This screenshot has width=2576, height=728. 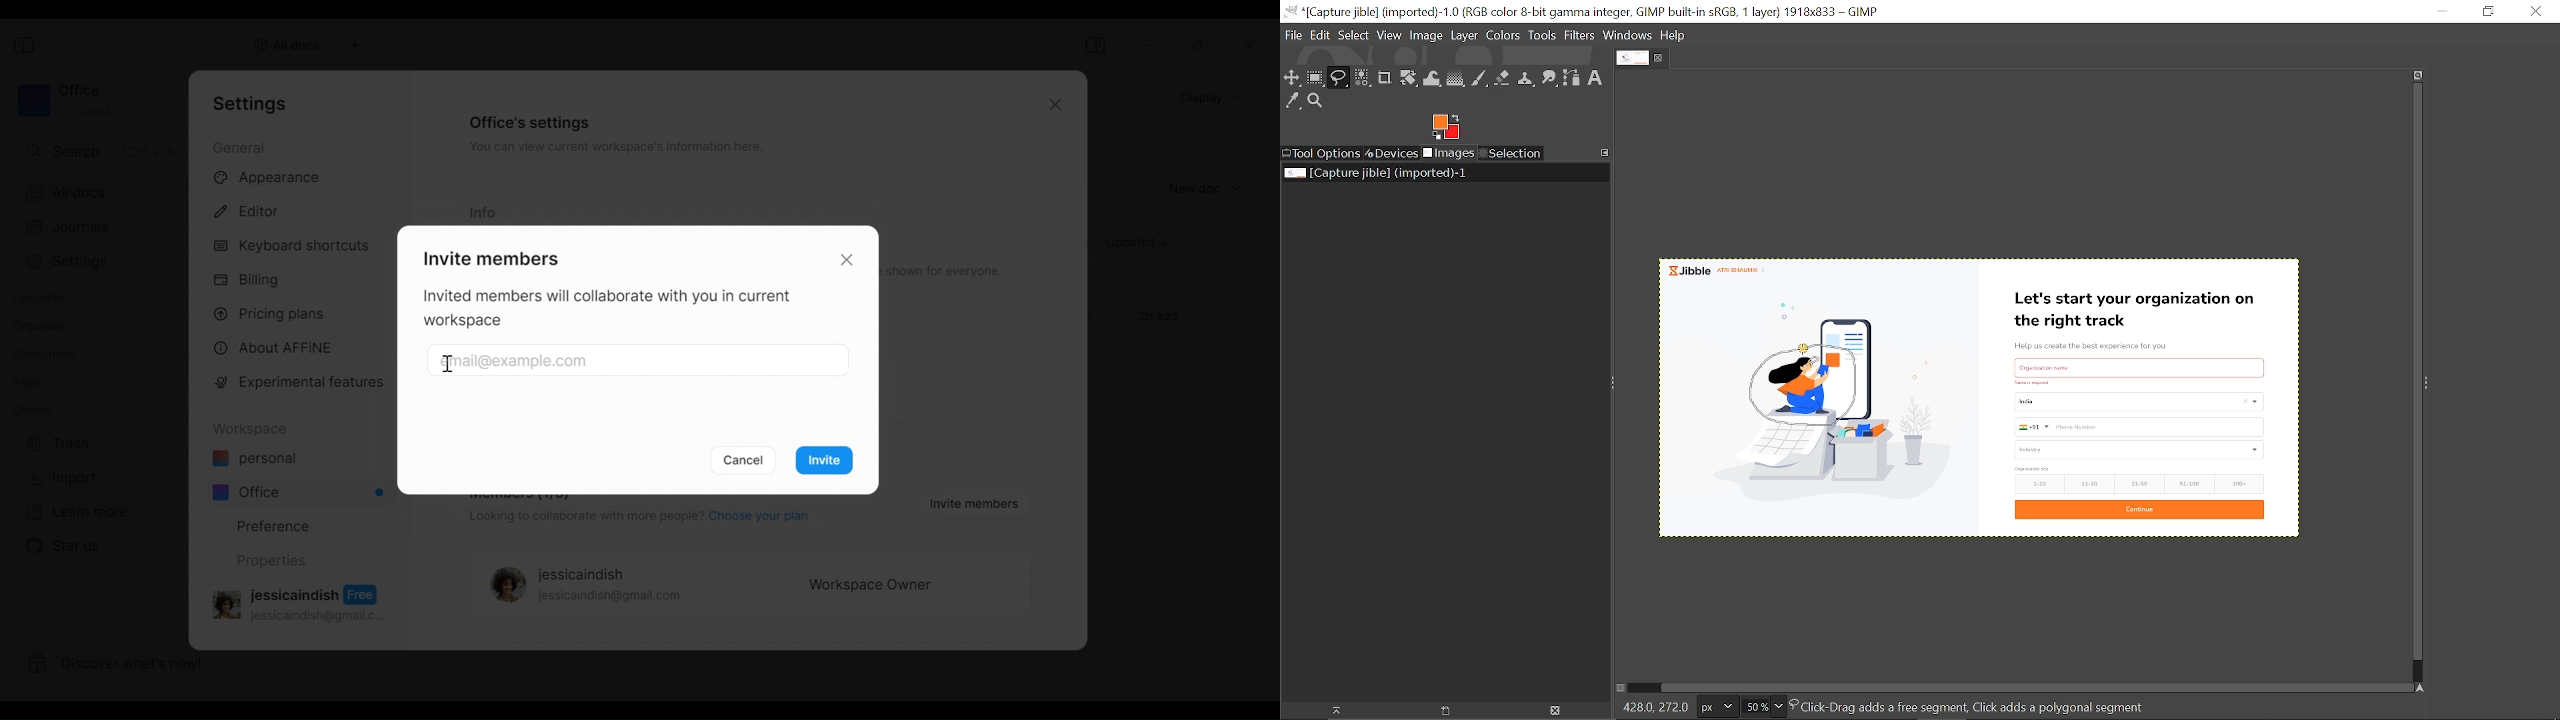 I want to click on Properties, so click(x=270, y=561).